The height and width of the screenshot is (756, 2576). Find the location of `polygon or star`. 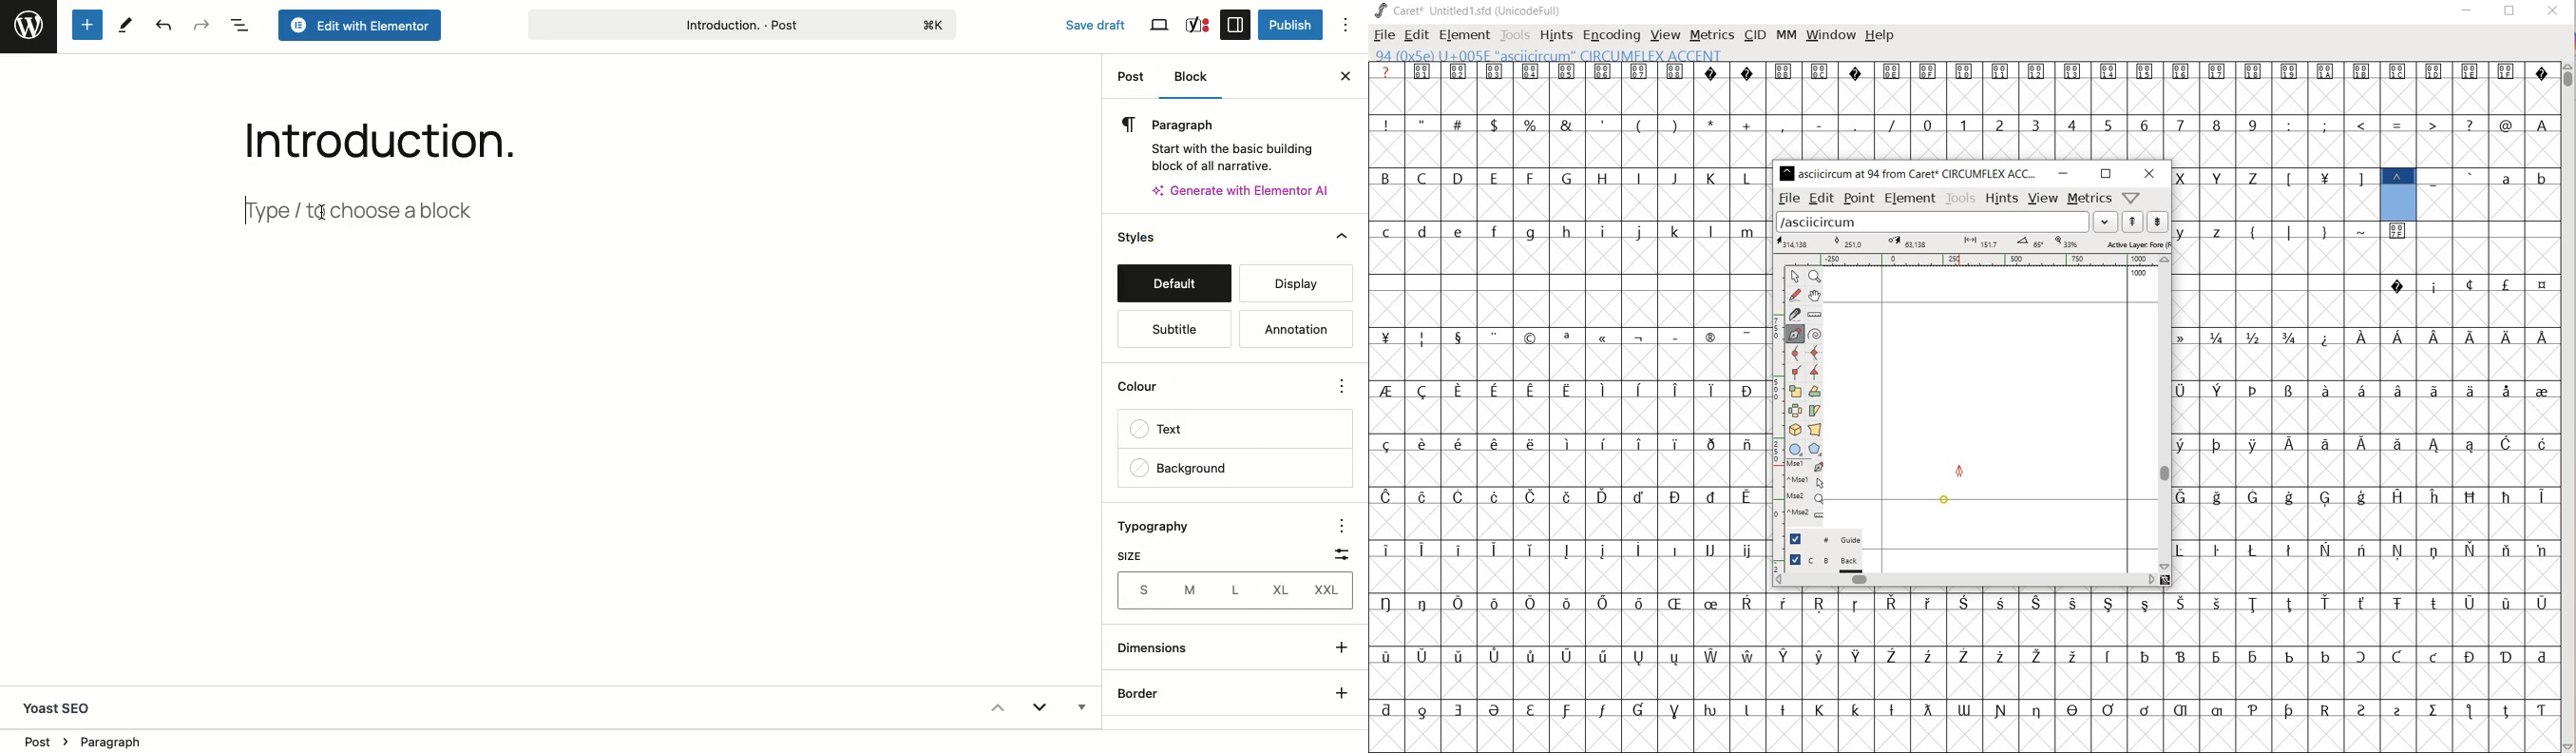

polygon or star is located at coordinates (1815, 449).